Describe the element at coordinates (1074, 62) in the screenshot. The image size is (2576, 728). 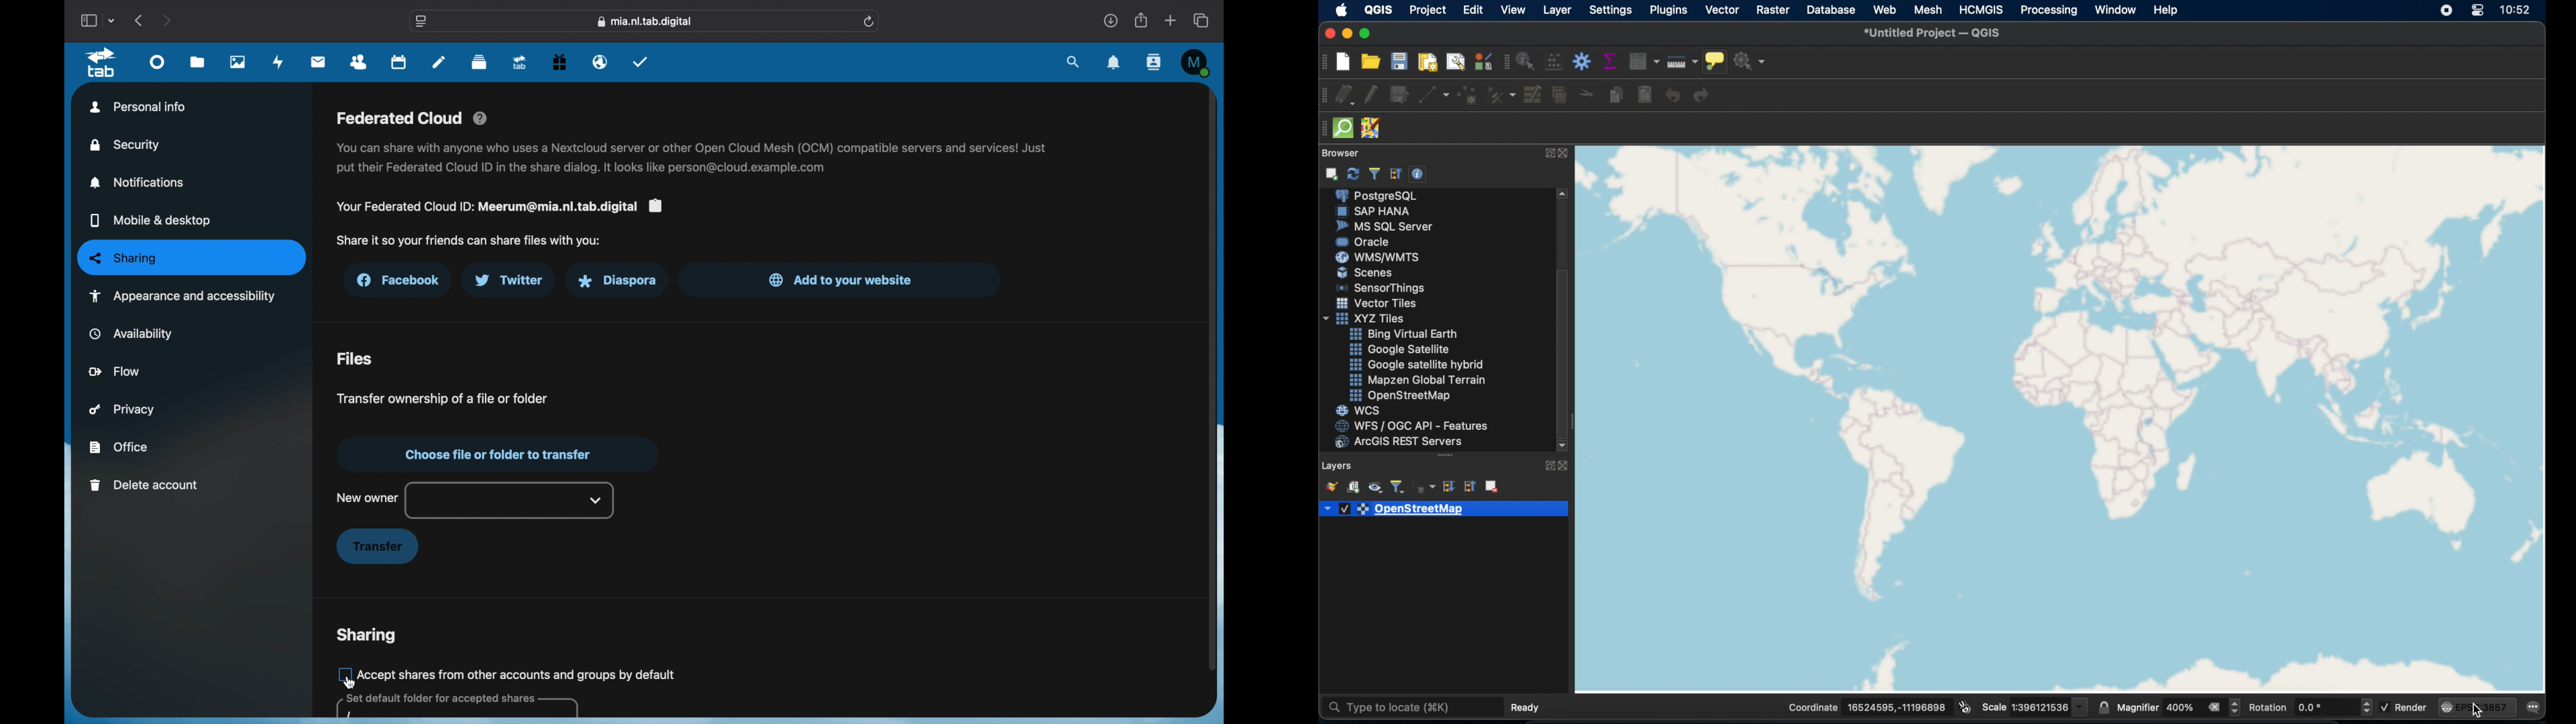
I see `search` at that location.